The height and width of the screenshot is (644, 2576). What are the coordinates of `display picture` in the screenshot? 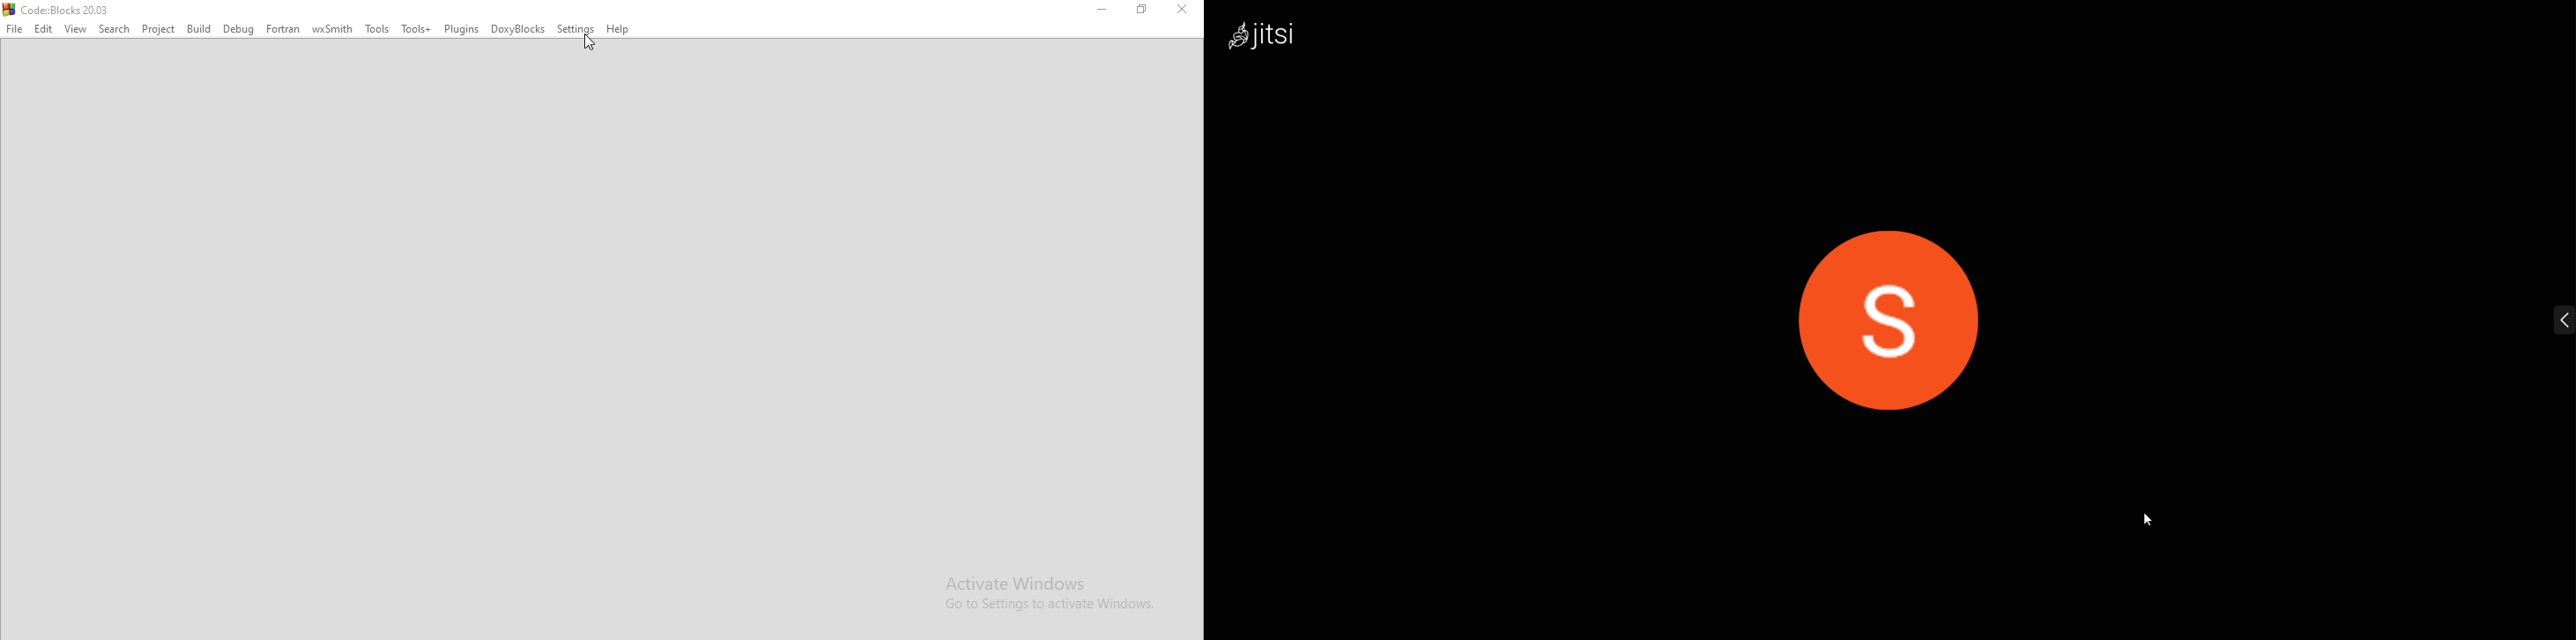 It's located at (1904, 306).